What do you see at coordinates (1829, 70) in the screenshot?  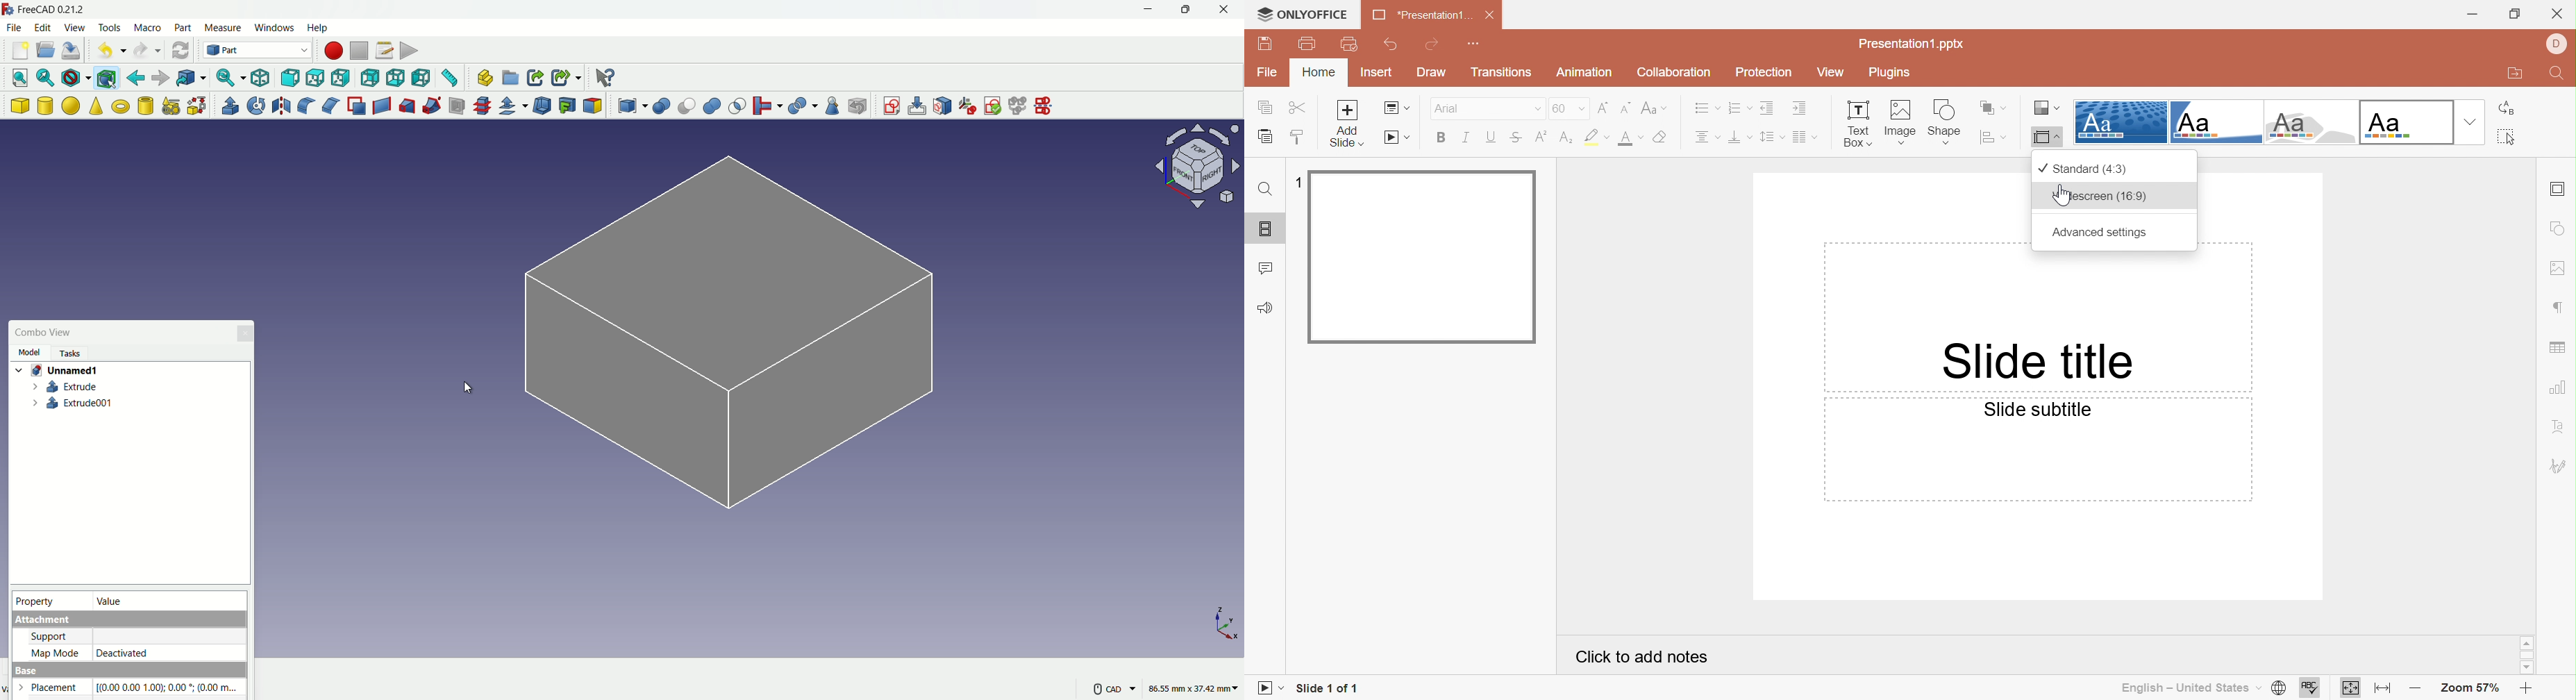 I see `View` at bounding box center [1829, 70].